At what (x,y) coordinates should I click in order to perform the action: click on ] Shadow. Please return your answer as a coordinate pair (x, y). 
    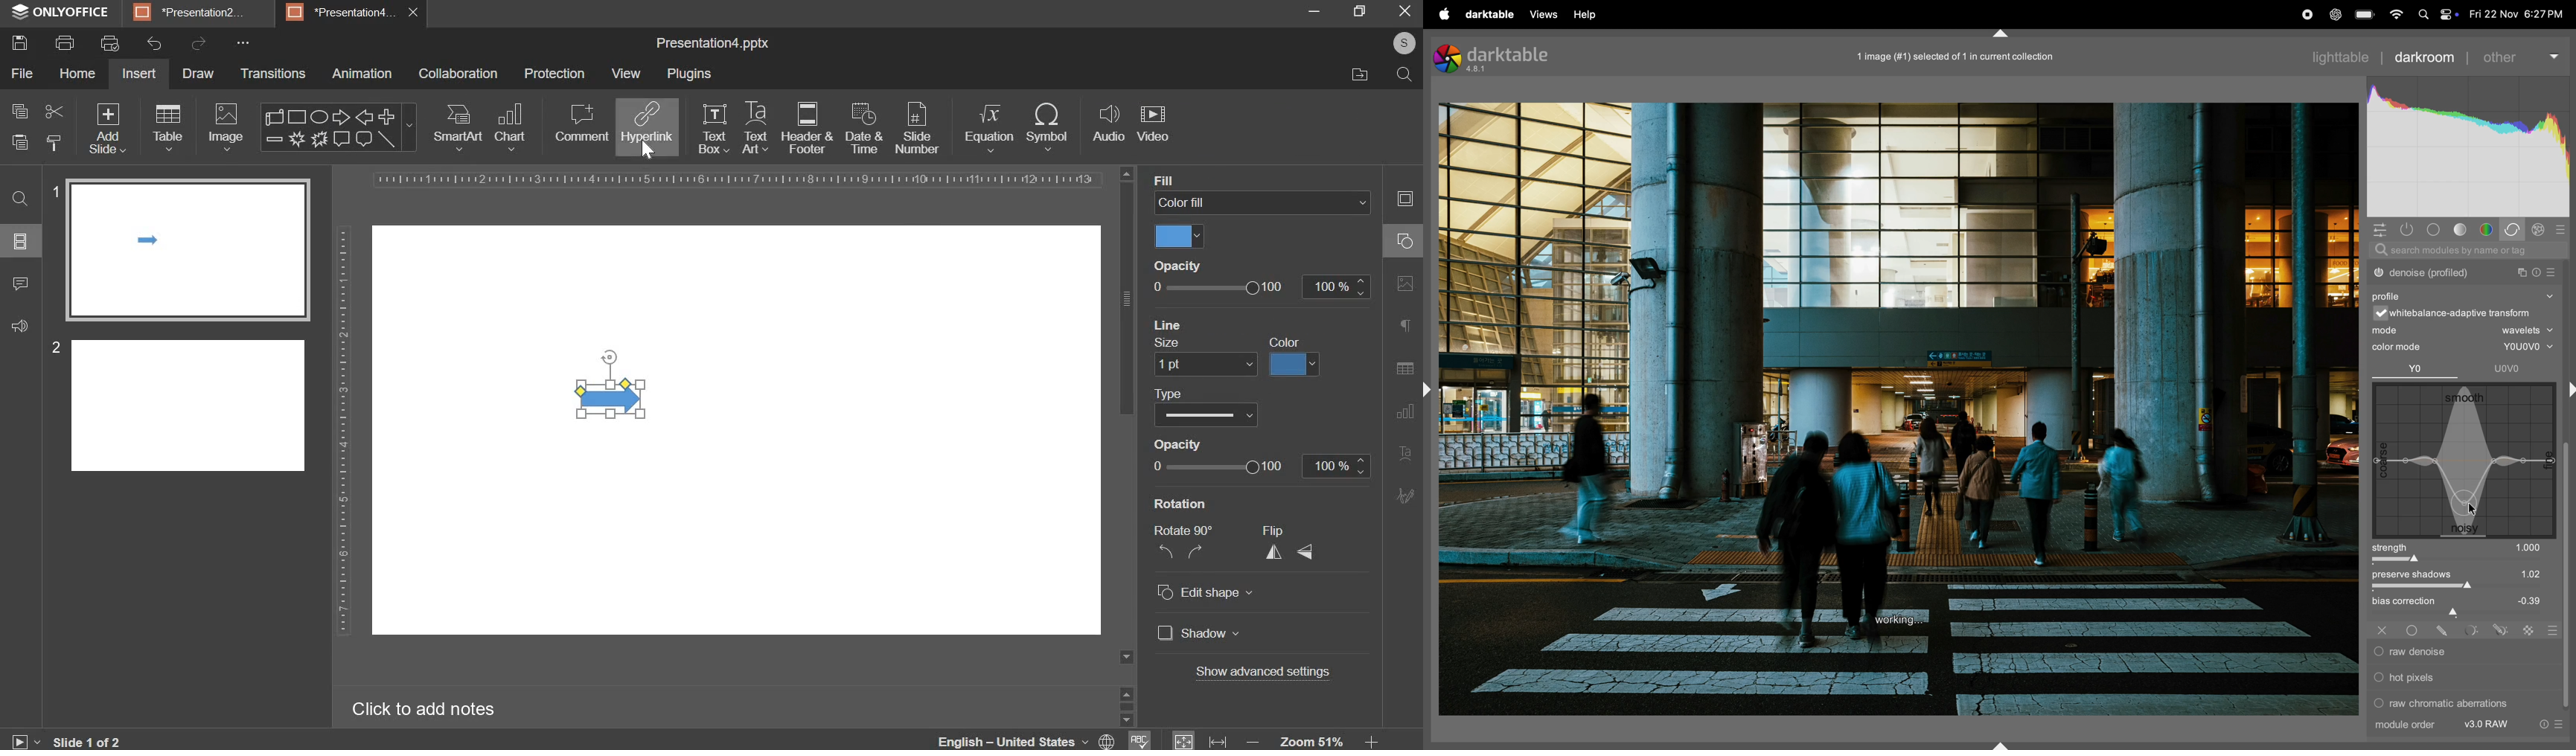
    Looking at the image, I should click on (1195, 633).